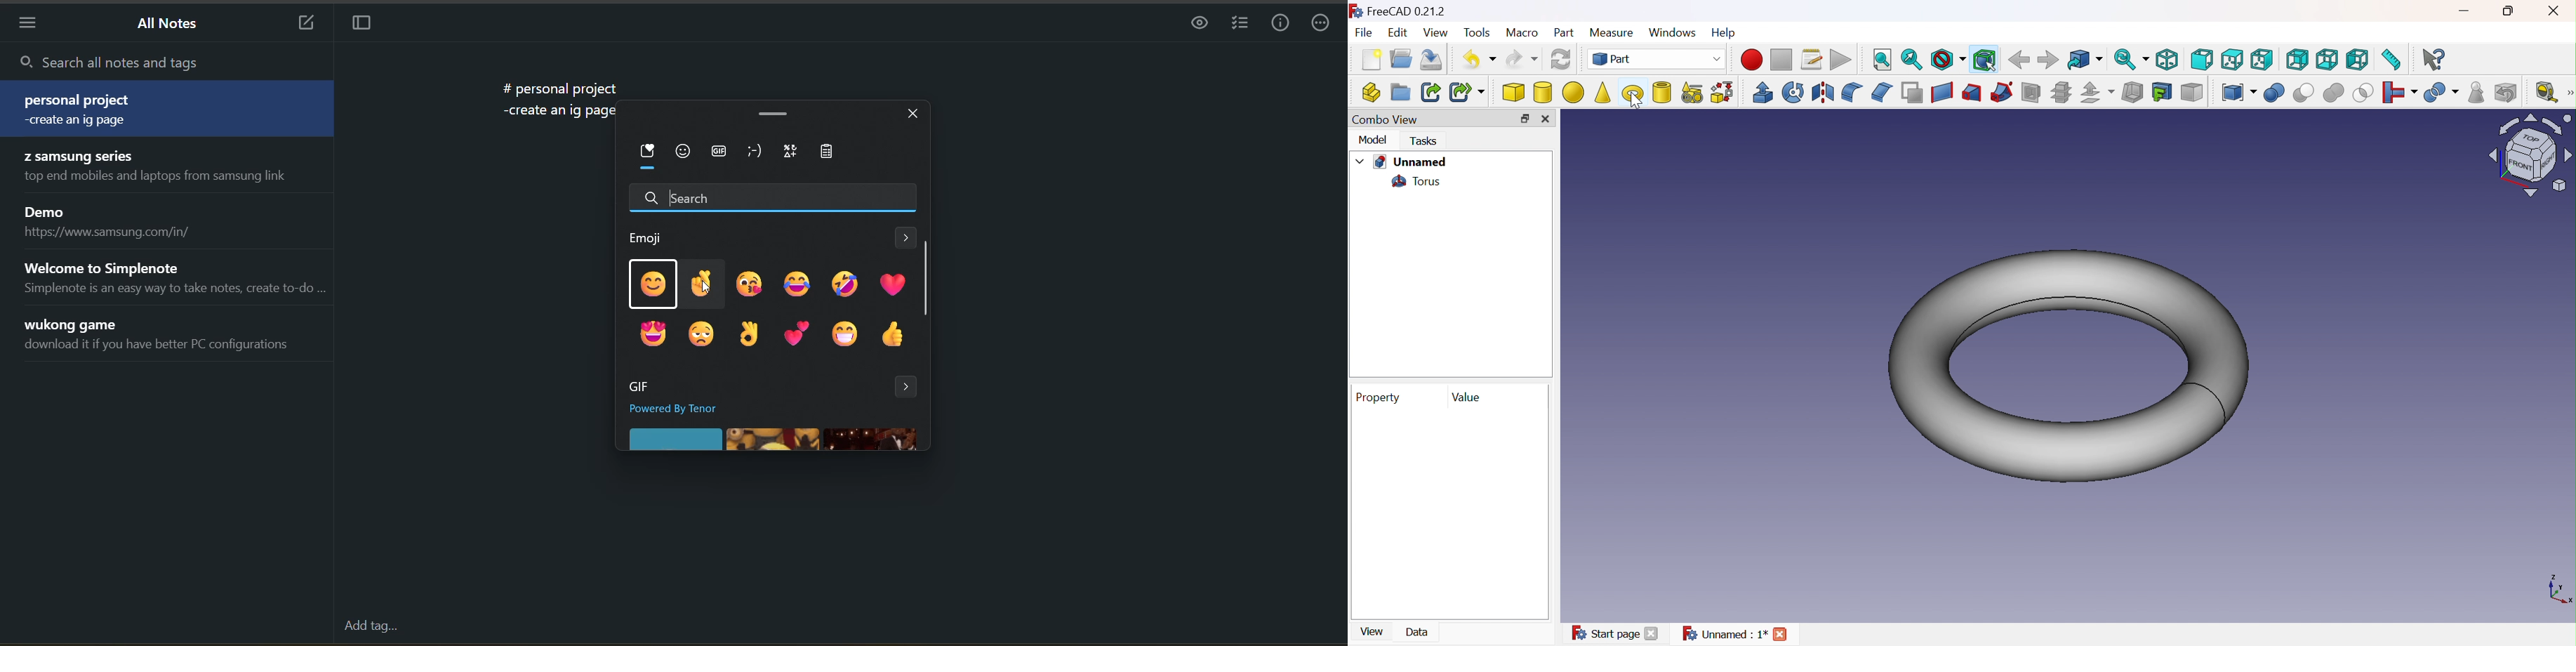 The width and height of the screenshot is (2576, 672). I want to click on emoji 9, so click(749, 334).